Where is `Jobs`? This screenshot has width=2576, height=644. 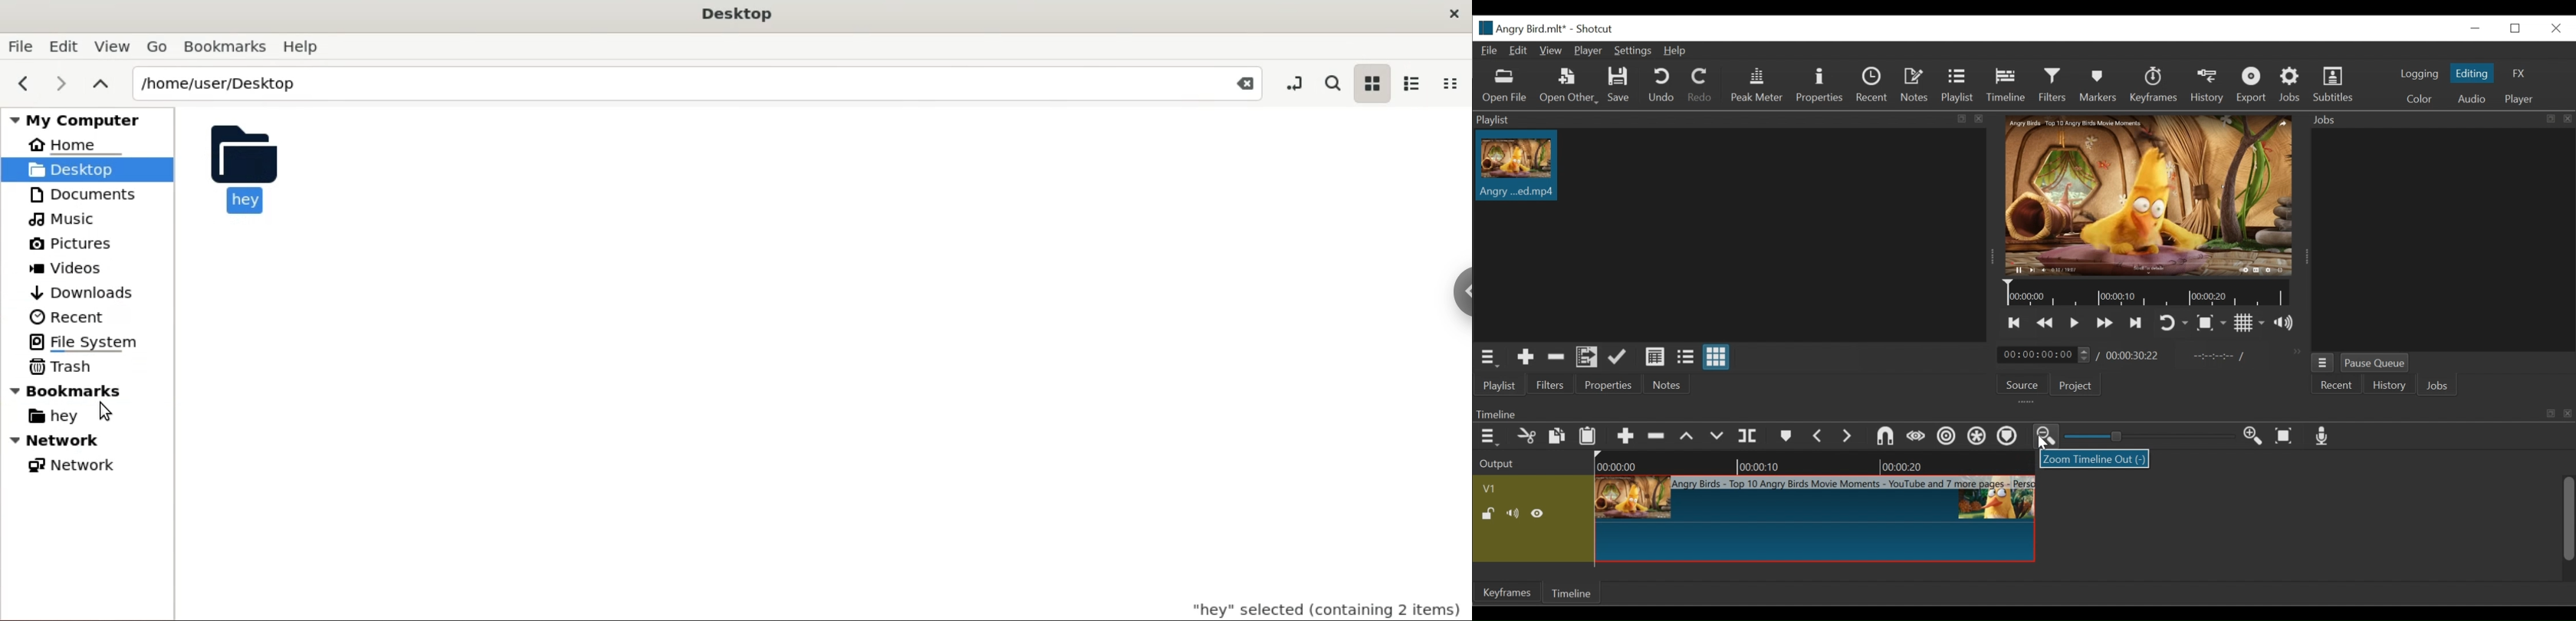 Jobs is located at coordinates (2437, 387).